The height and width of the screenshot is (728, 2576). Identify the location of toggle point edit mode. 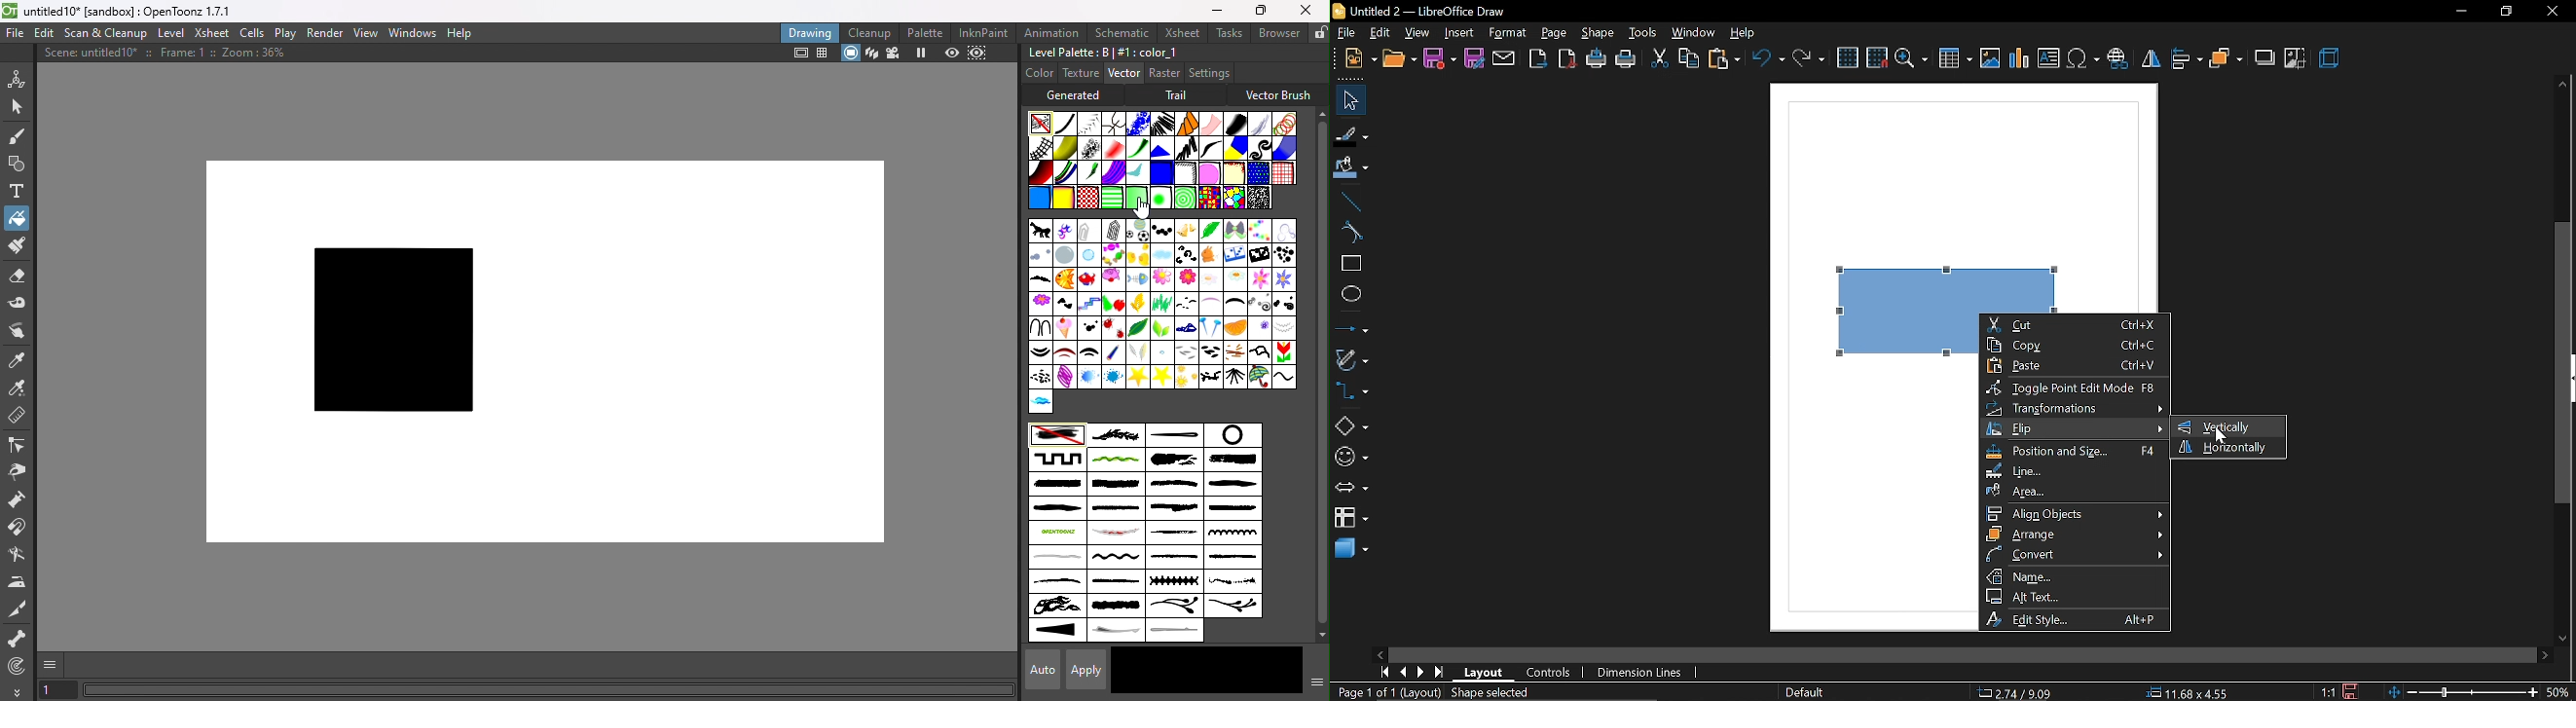
(2076, 387).